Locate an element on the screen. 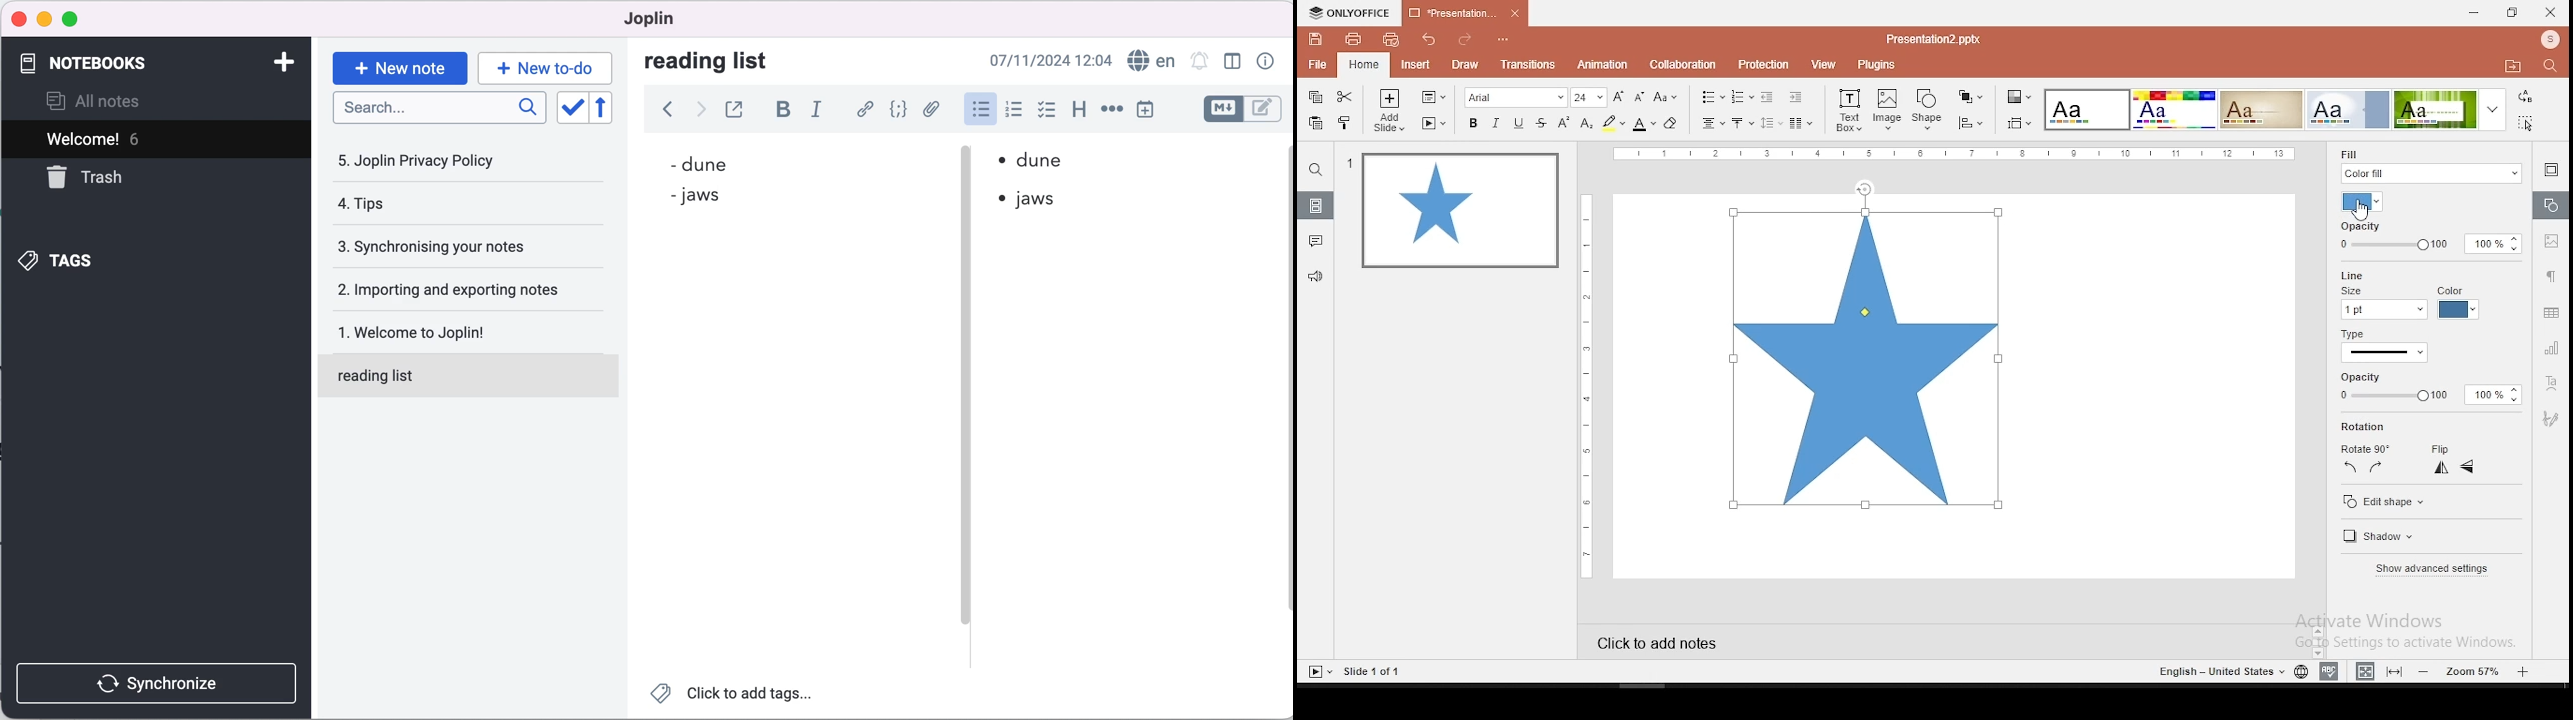 Image resolution: width=2576 pixels, height=728 pixels. revert sort order is located at coordinates (607, 109).